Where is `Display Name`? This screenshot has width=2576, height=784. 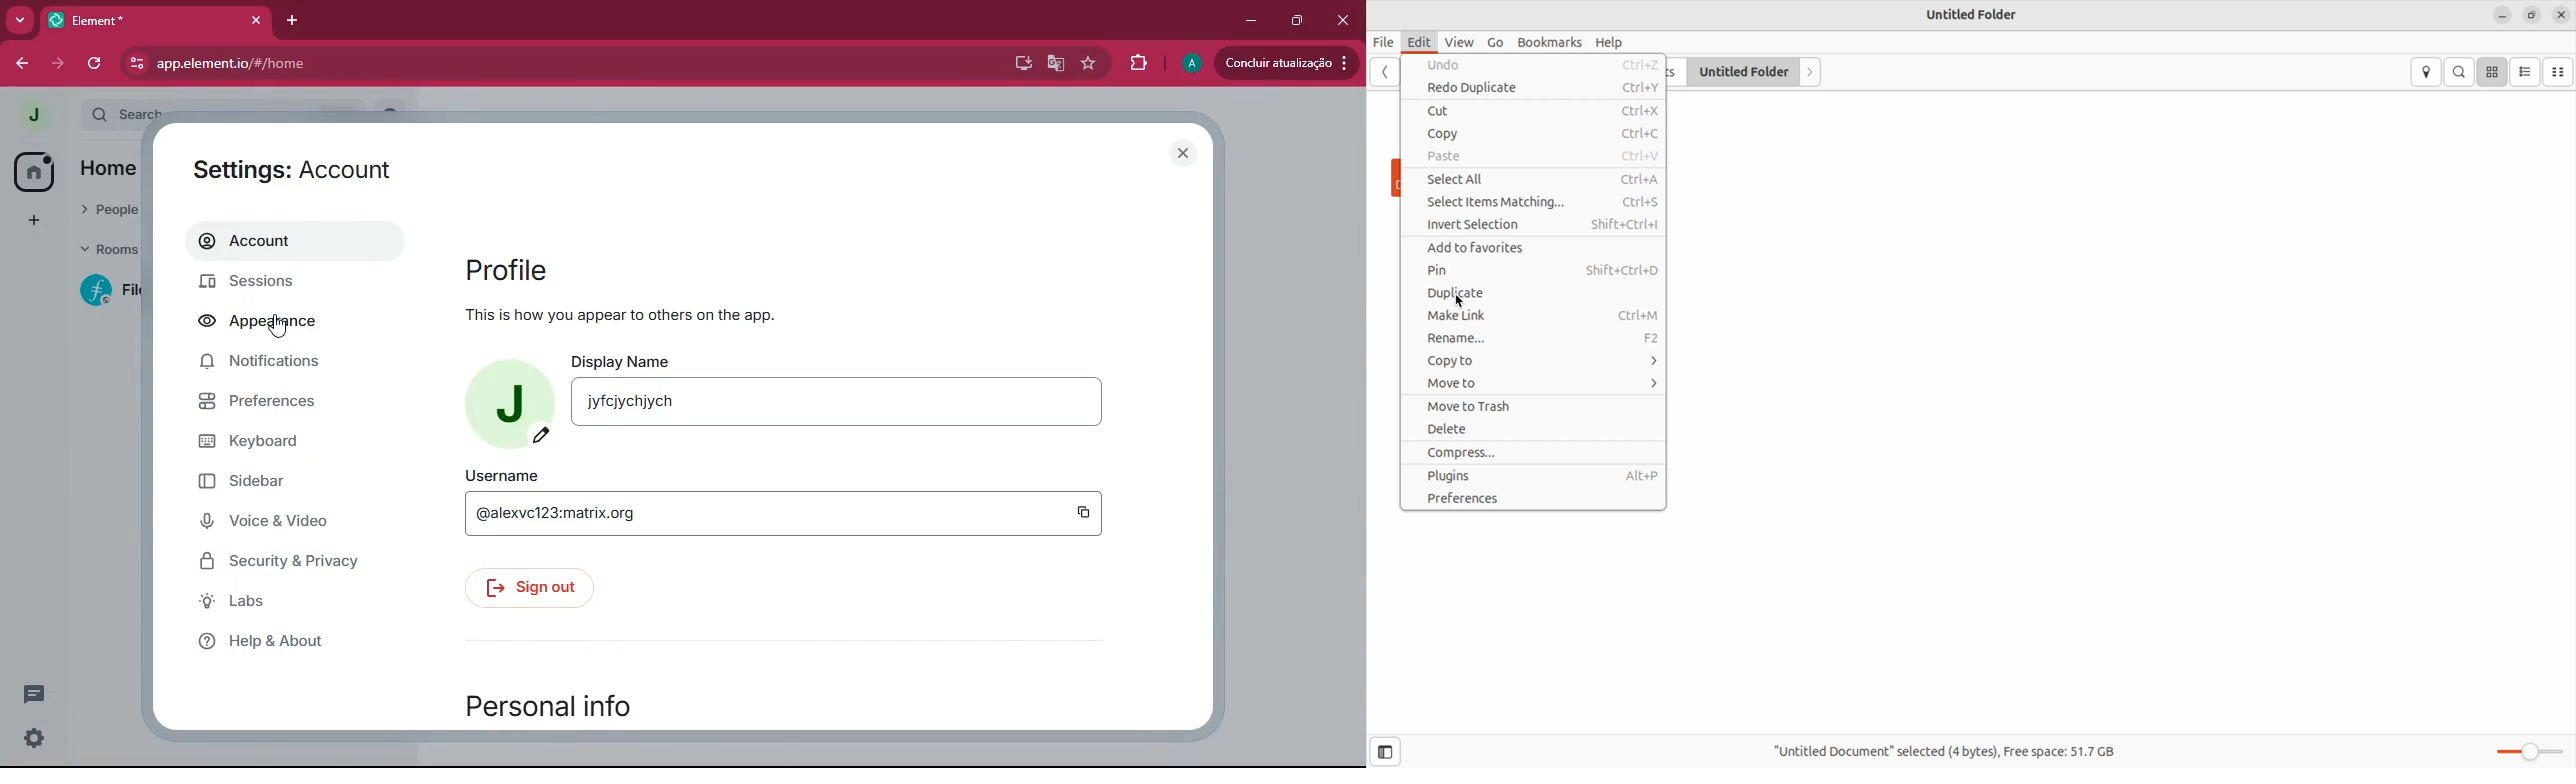
Display Name is located at coordinates (625, 361).